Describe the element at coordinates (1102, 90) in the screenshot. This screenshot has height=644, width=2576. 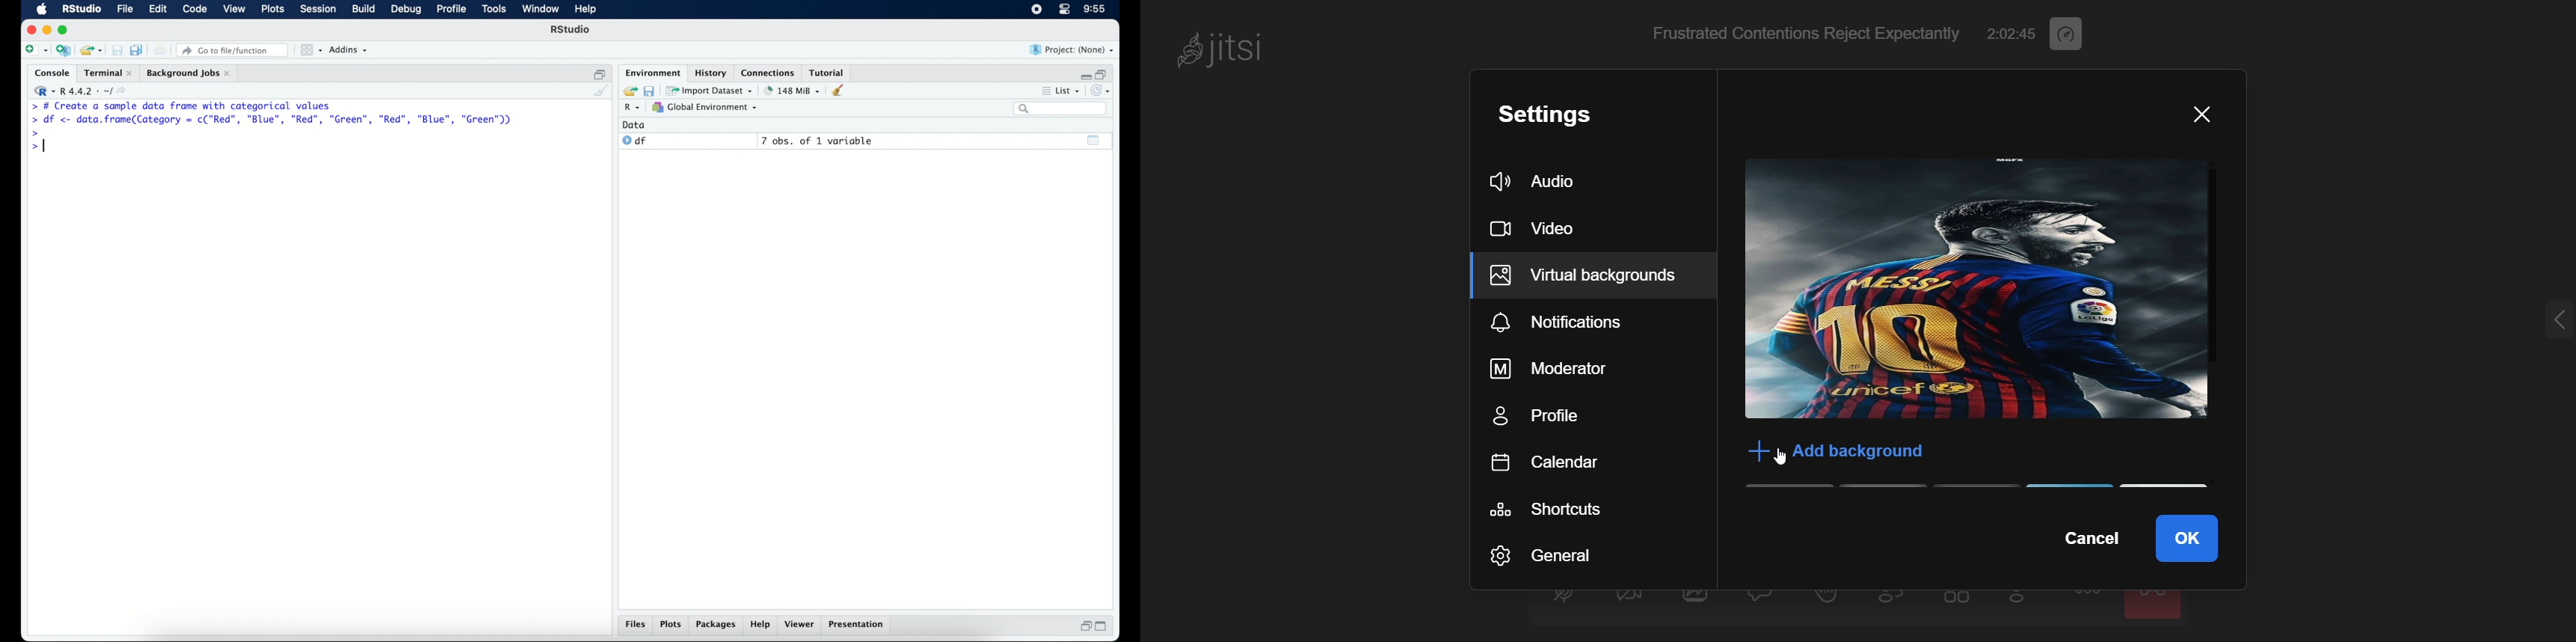
I see `refresh` at that location.